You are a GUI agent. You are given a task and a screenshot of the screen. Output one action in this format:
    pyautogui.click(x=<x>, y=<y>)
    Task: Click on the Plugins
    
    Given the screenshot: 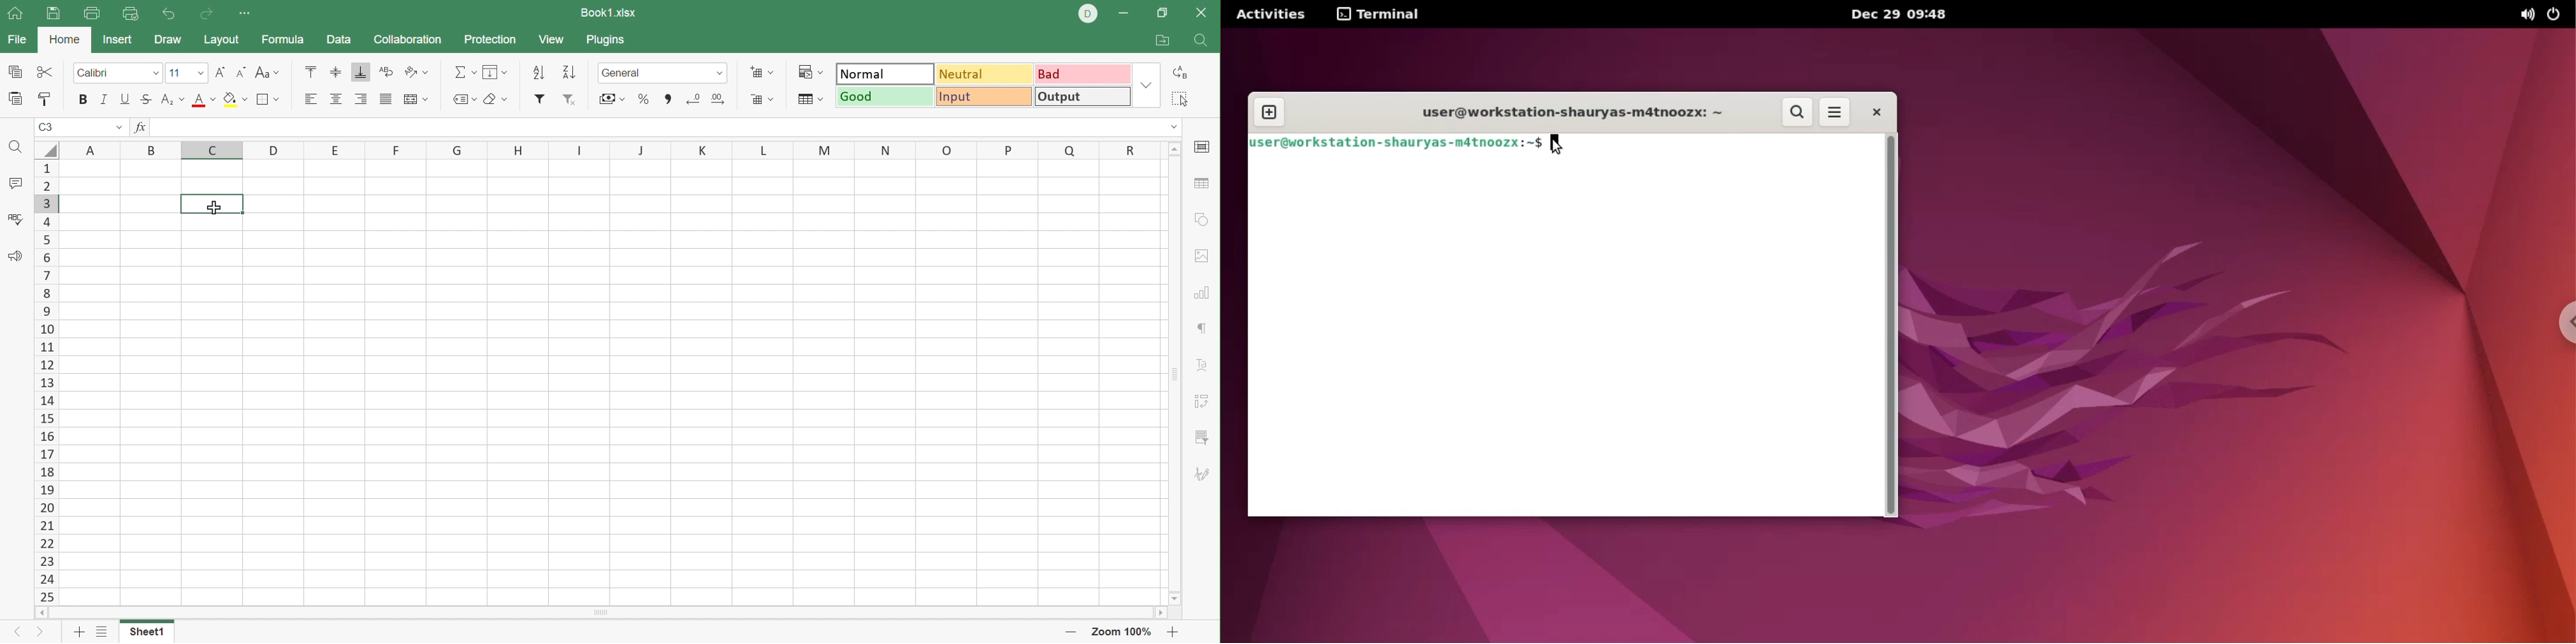 What is the action you would take?
    pyautogui.click(x=606, y=40)
    